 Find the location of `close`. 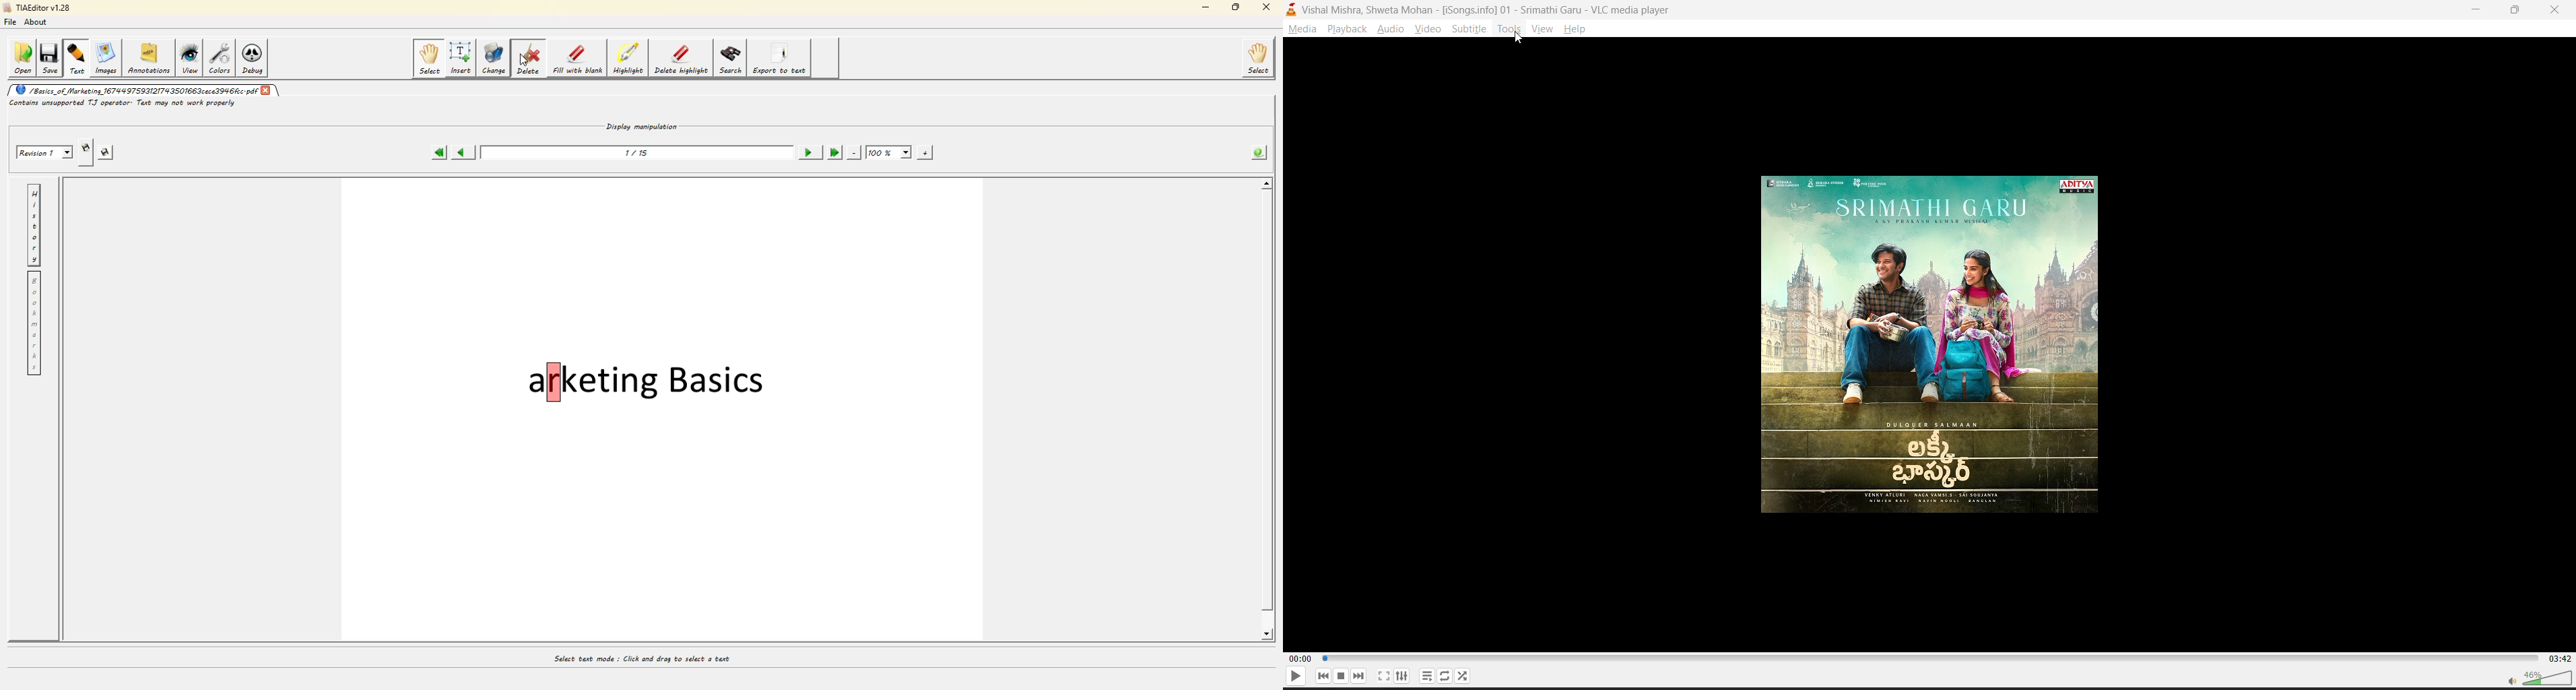

close is located at coordinates (2555, 12).